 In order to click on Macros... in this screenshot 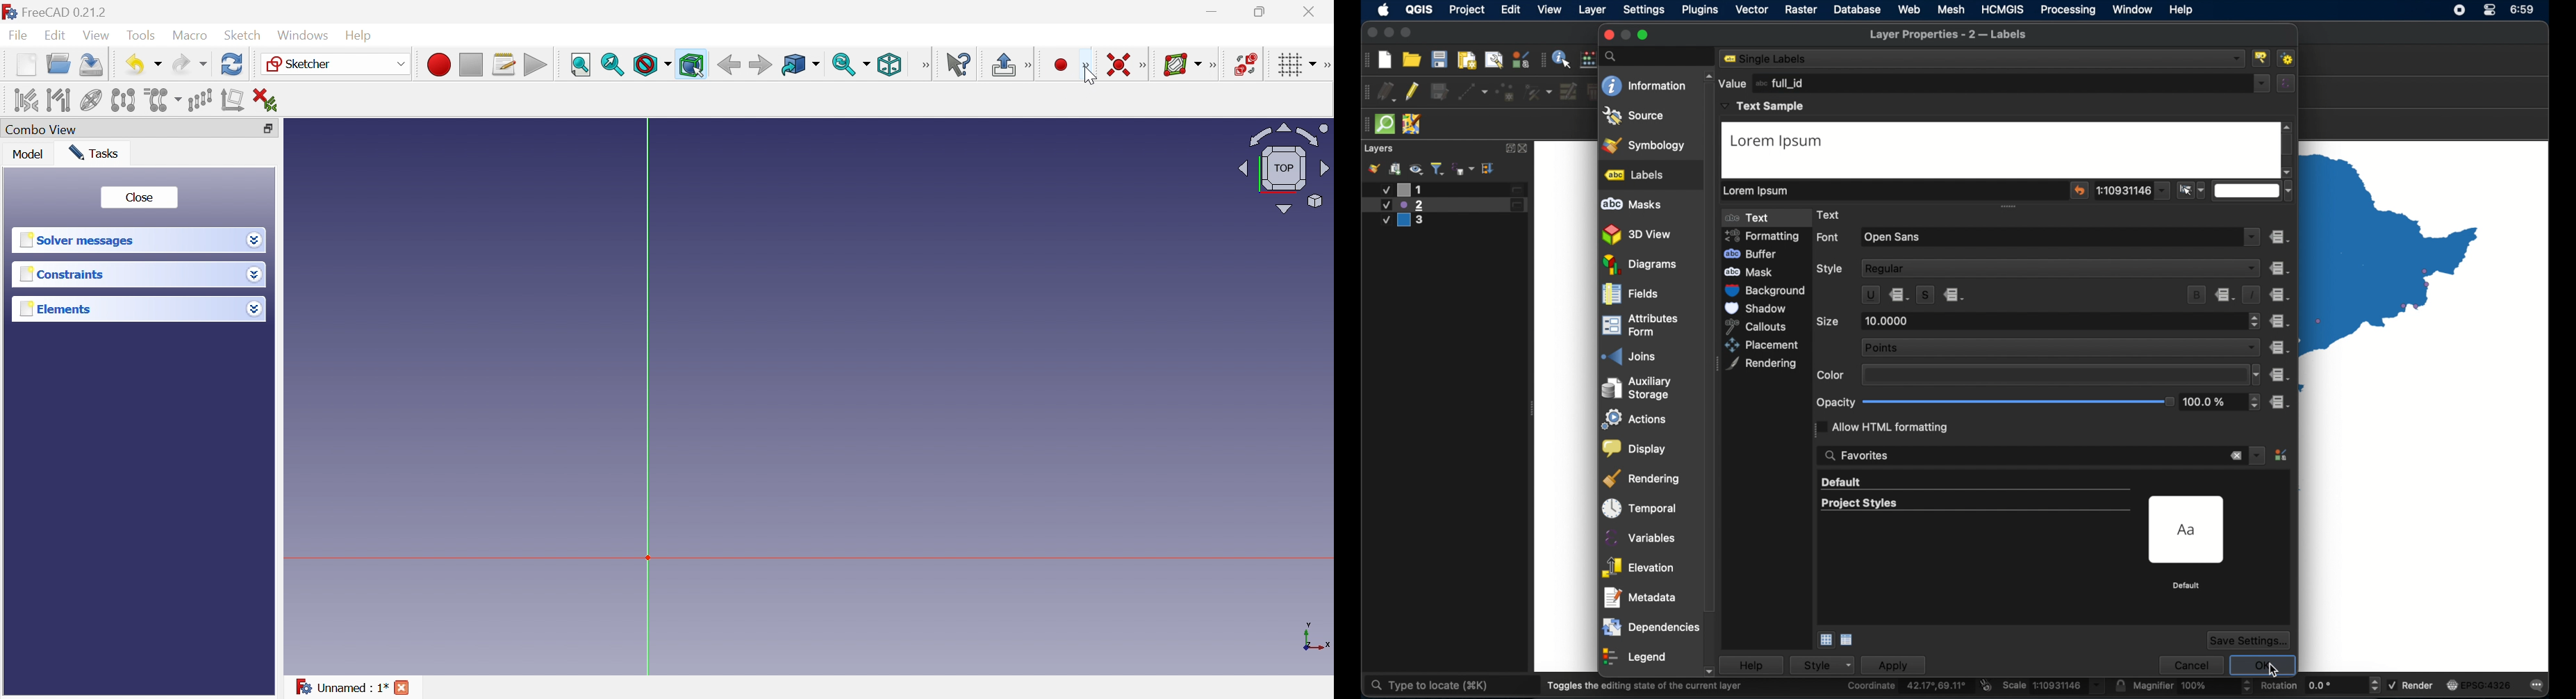, I will do `click(504, 65)`.